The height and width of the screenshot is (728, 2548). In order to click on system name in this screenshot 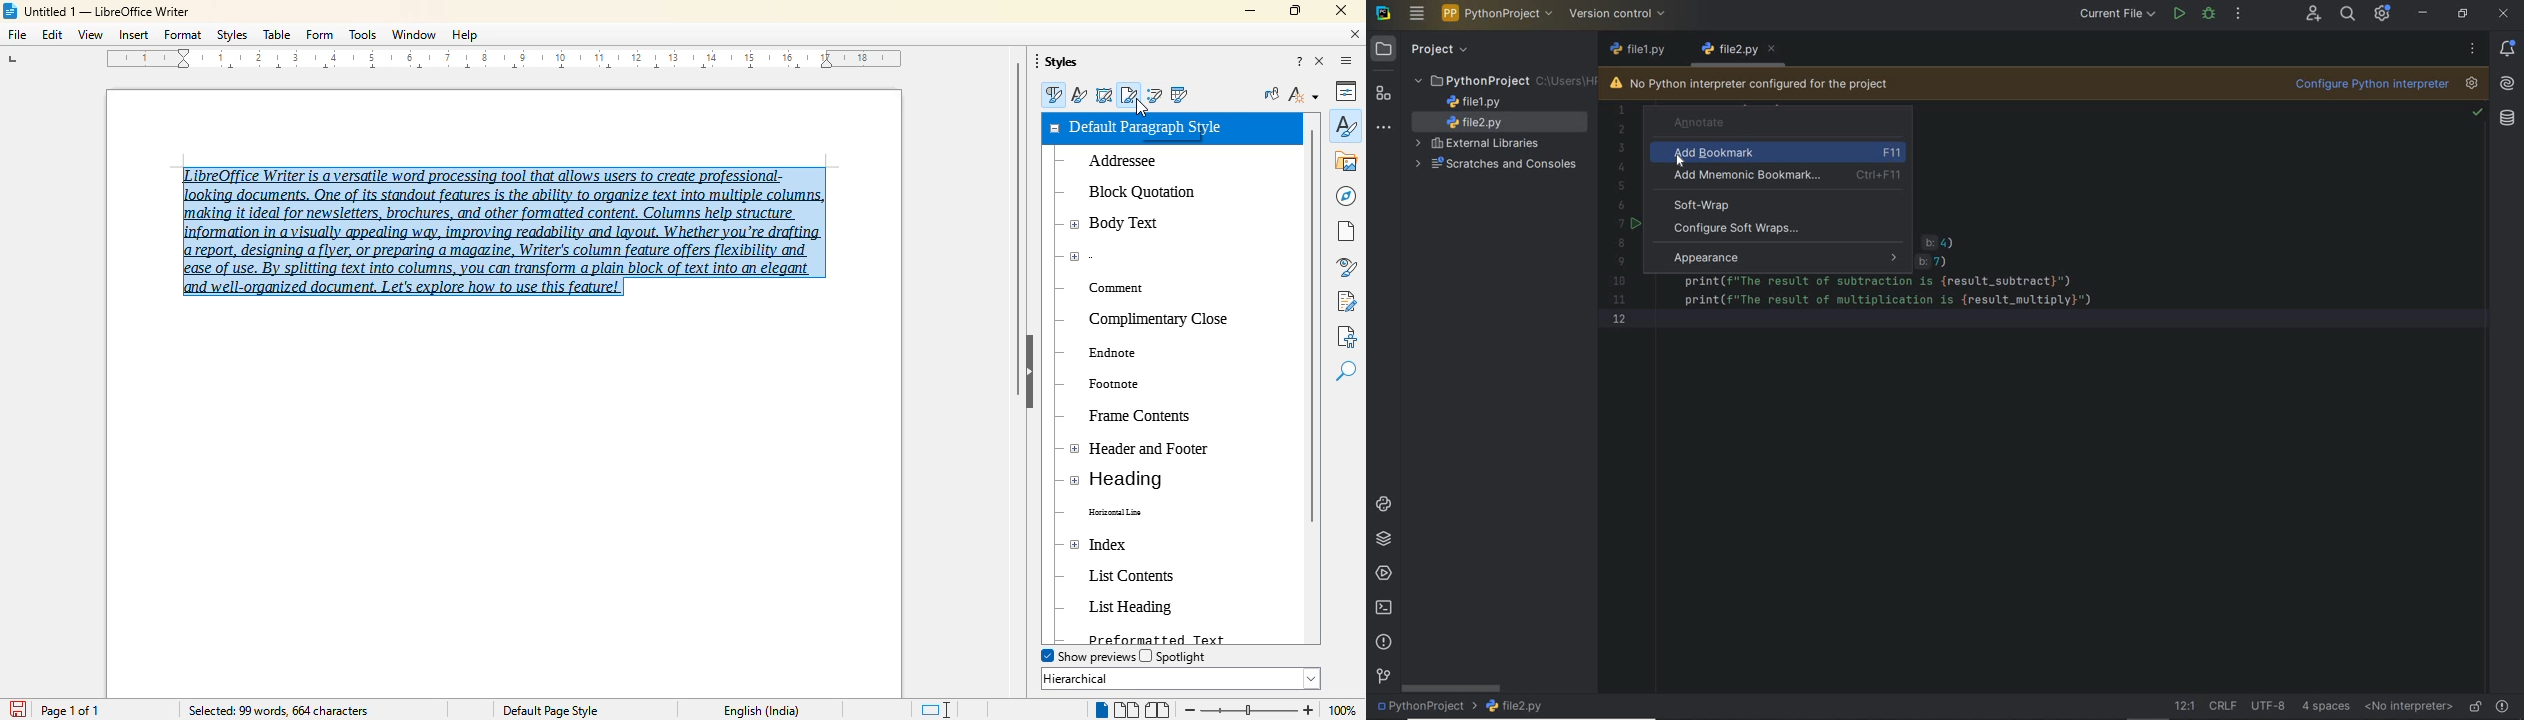, I will do `click(1385, 13)`.